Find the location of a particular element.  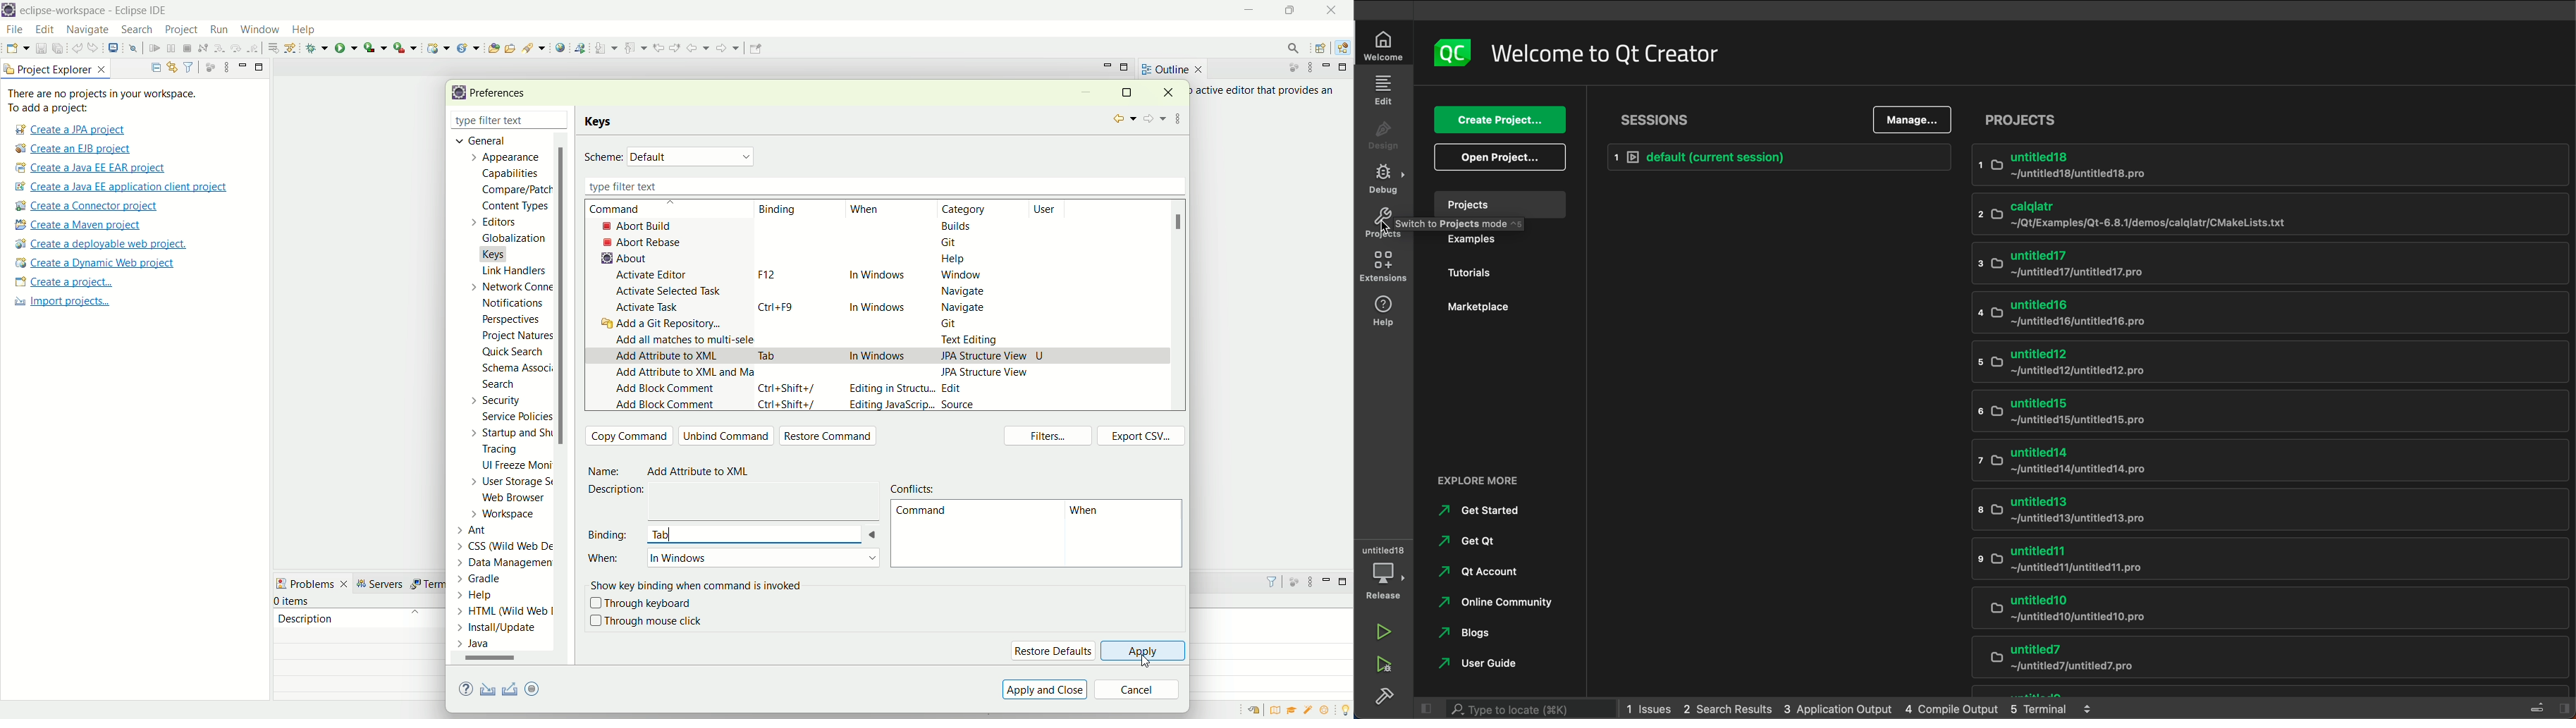

scheme is located at coordinates (603, 158).